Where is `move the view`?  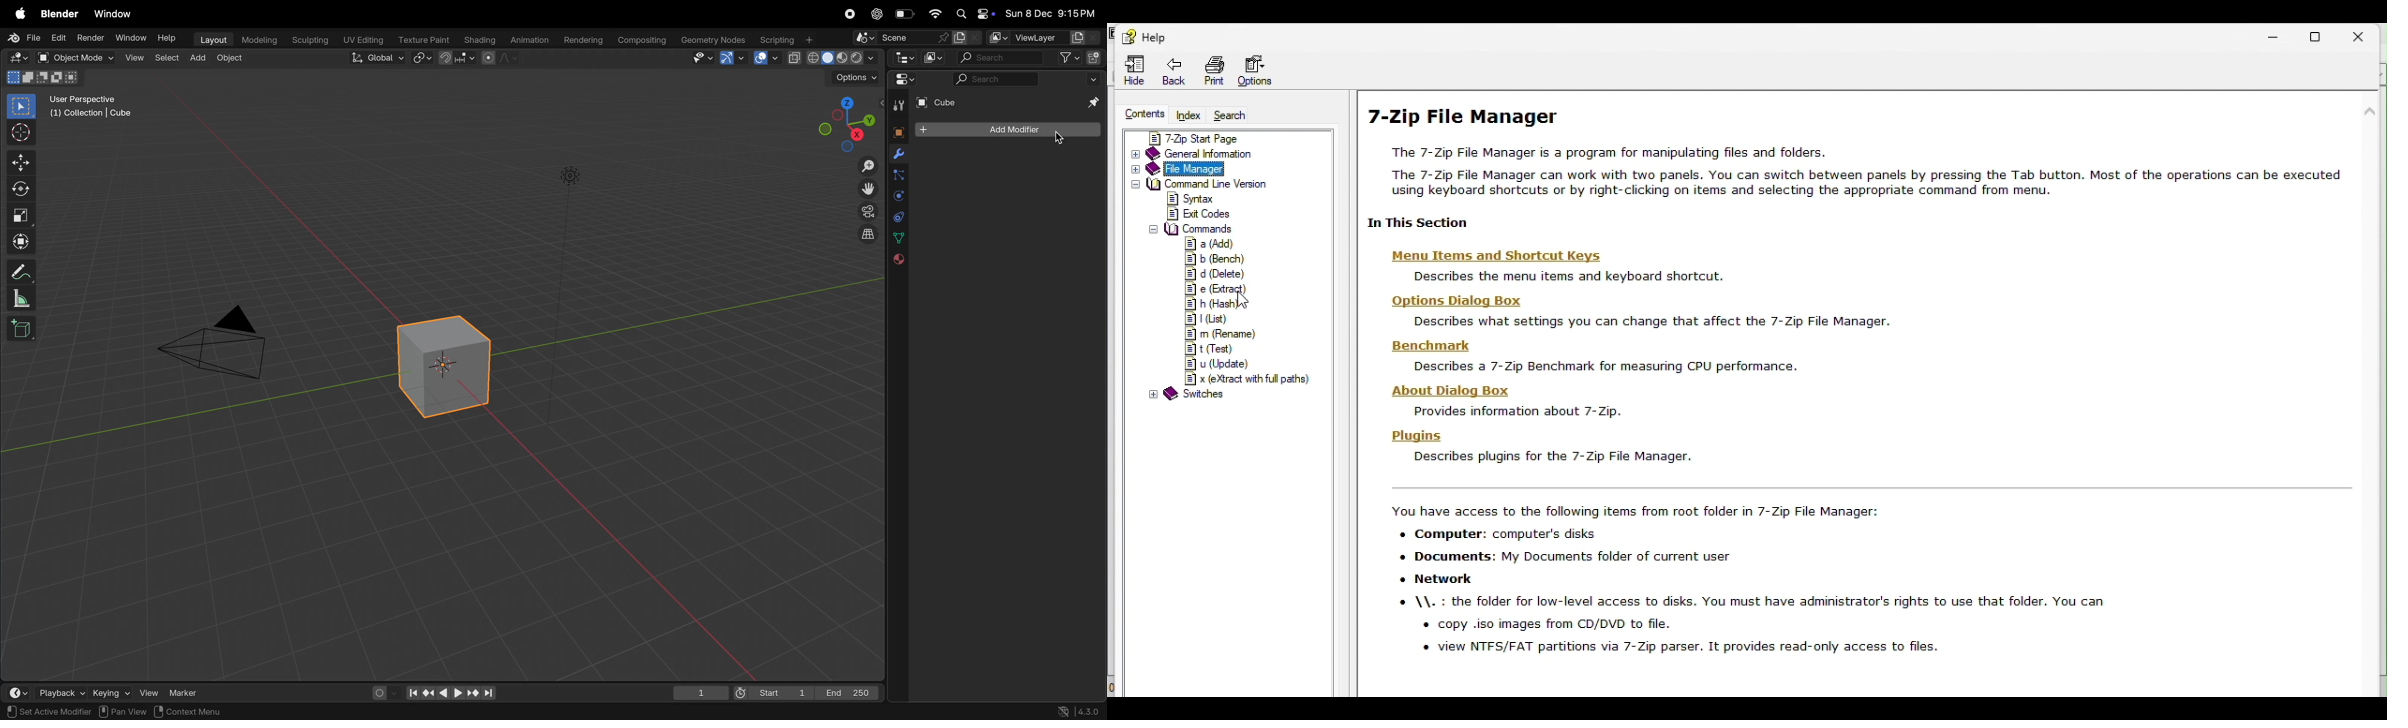 move the view is located at coordinates (866, 188).